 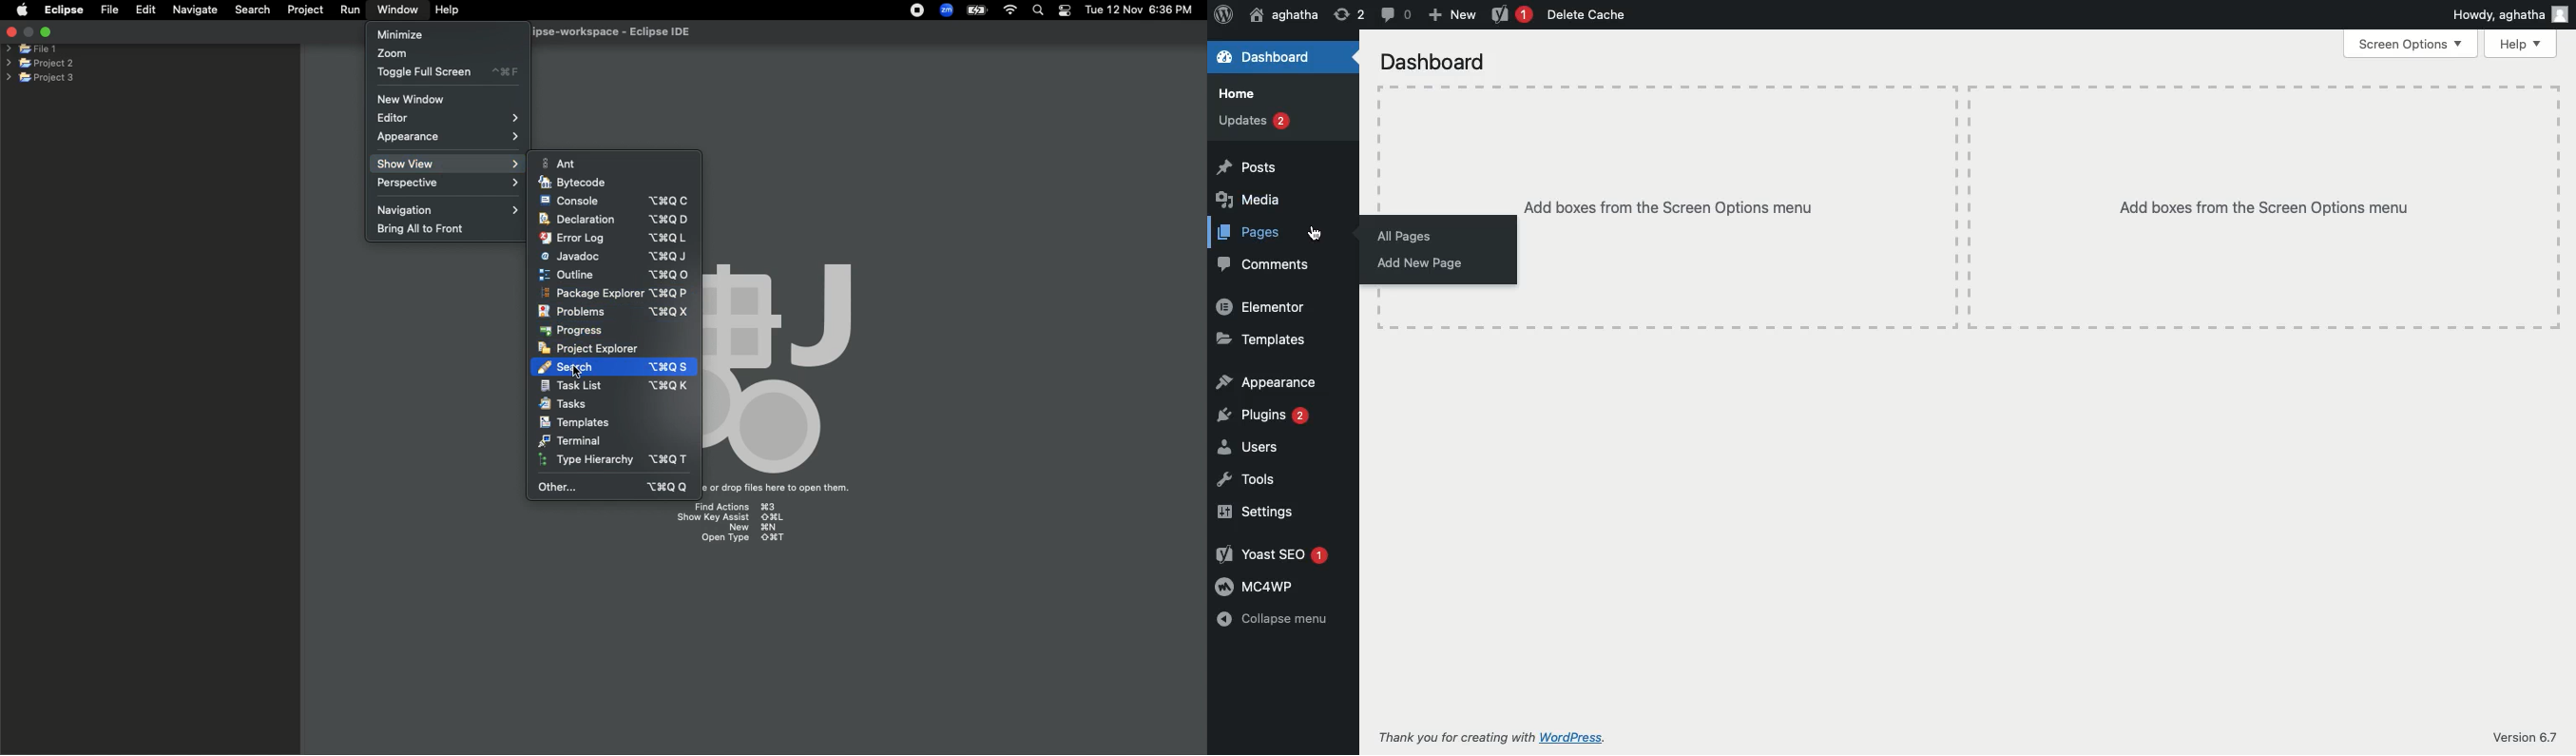 What do you see at coordinates (1273, 479) in the screenshot?
I see `Tools` at bounding box center [1273, 479].